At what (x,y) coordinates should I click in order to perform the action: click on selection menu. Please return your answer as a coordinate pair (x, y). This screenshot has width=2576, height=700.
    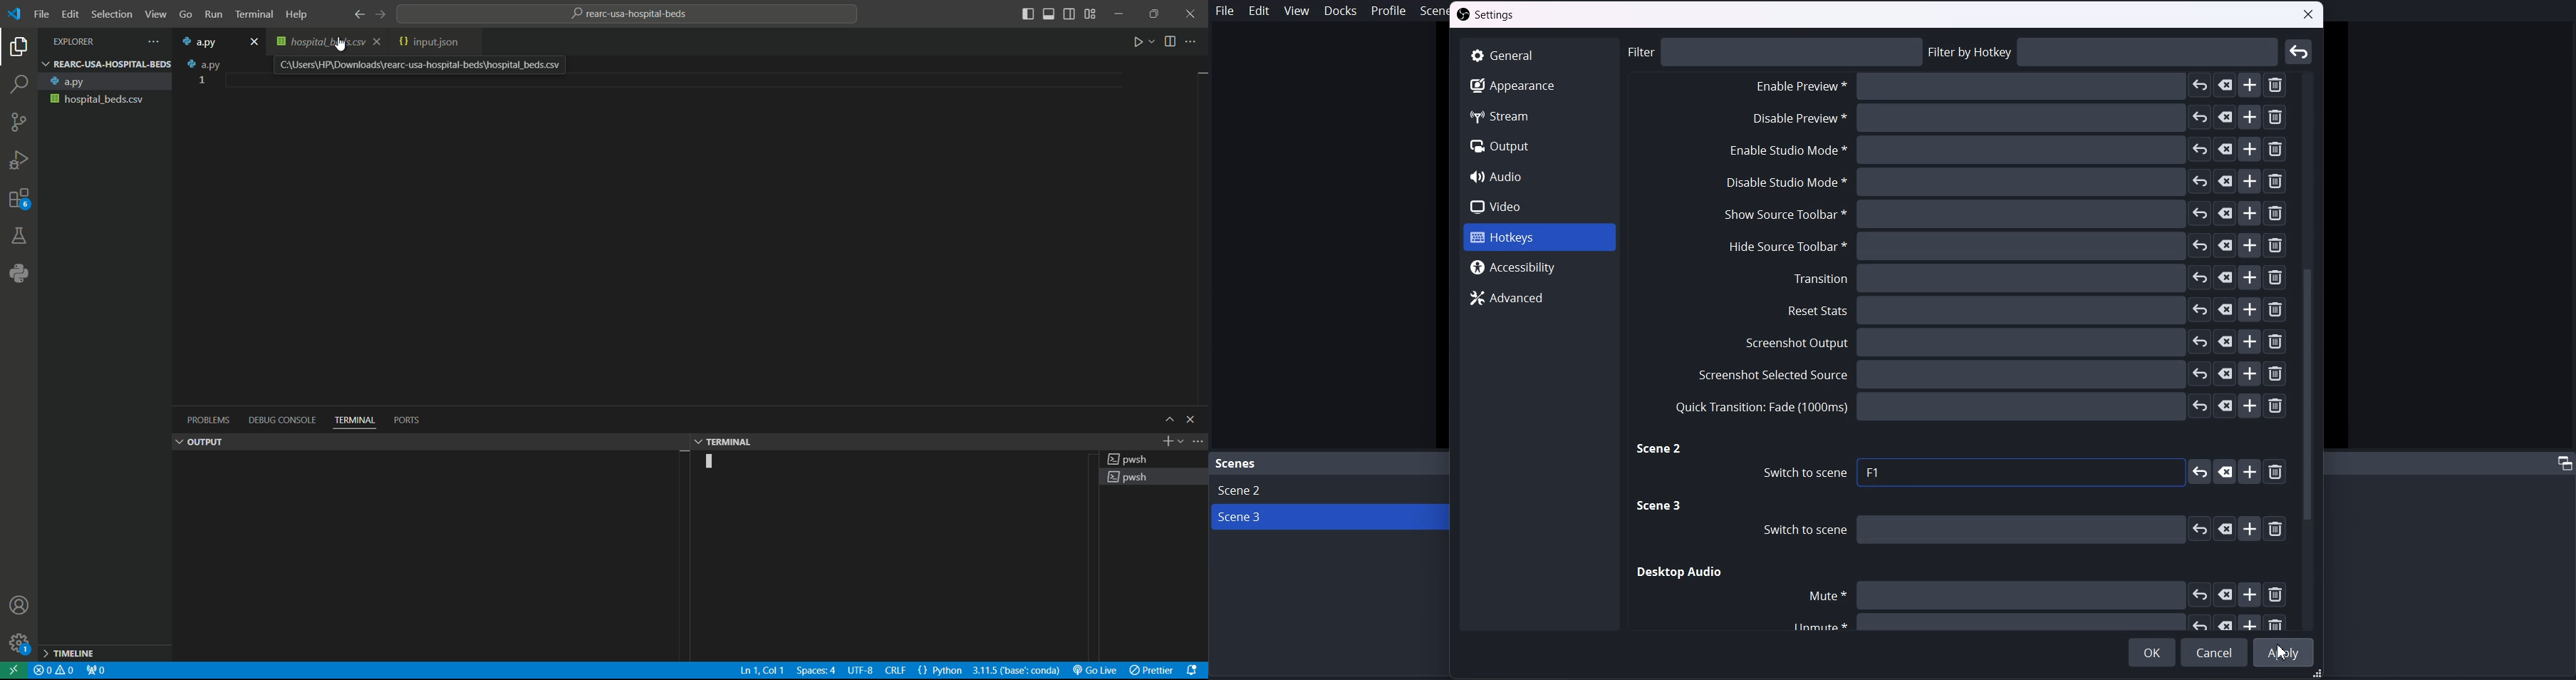
    Looking at the image, I should click on (113, 14).